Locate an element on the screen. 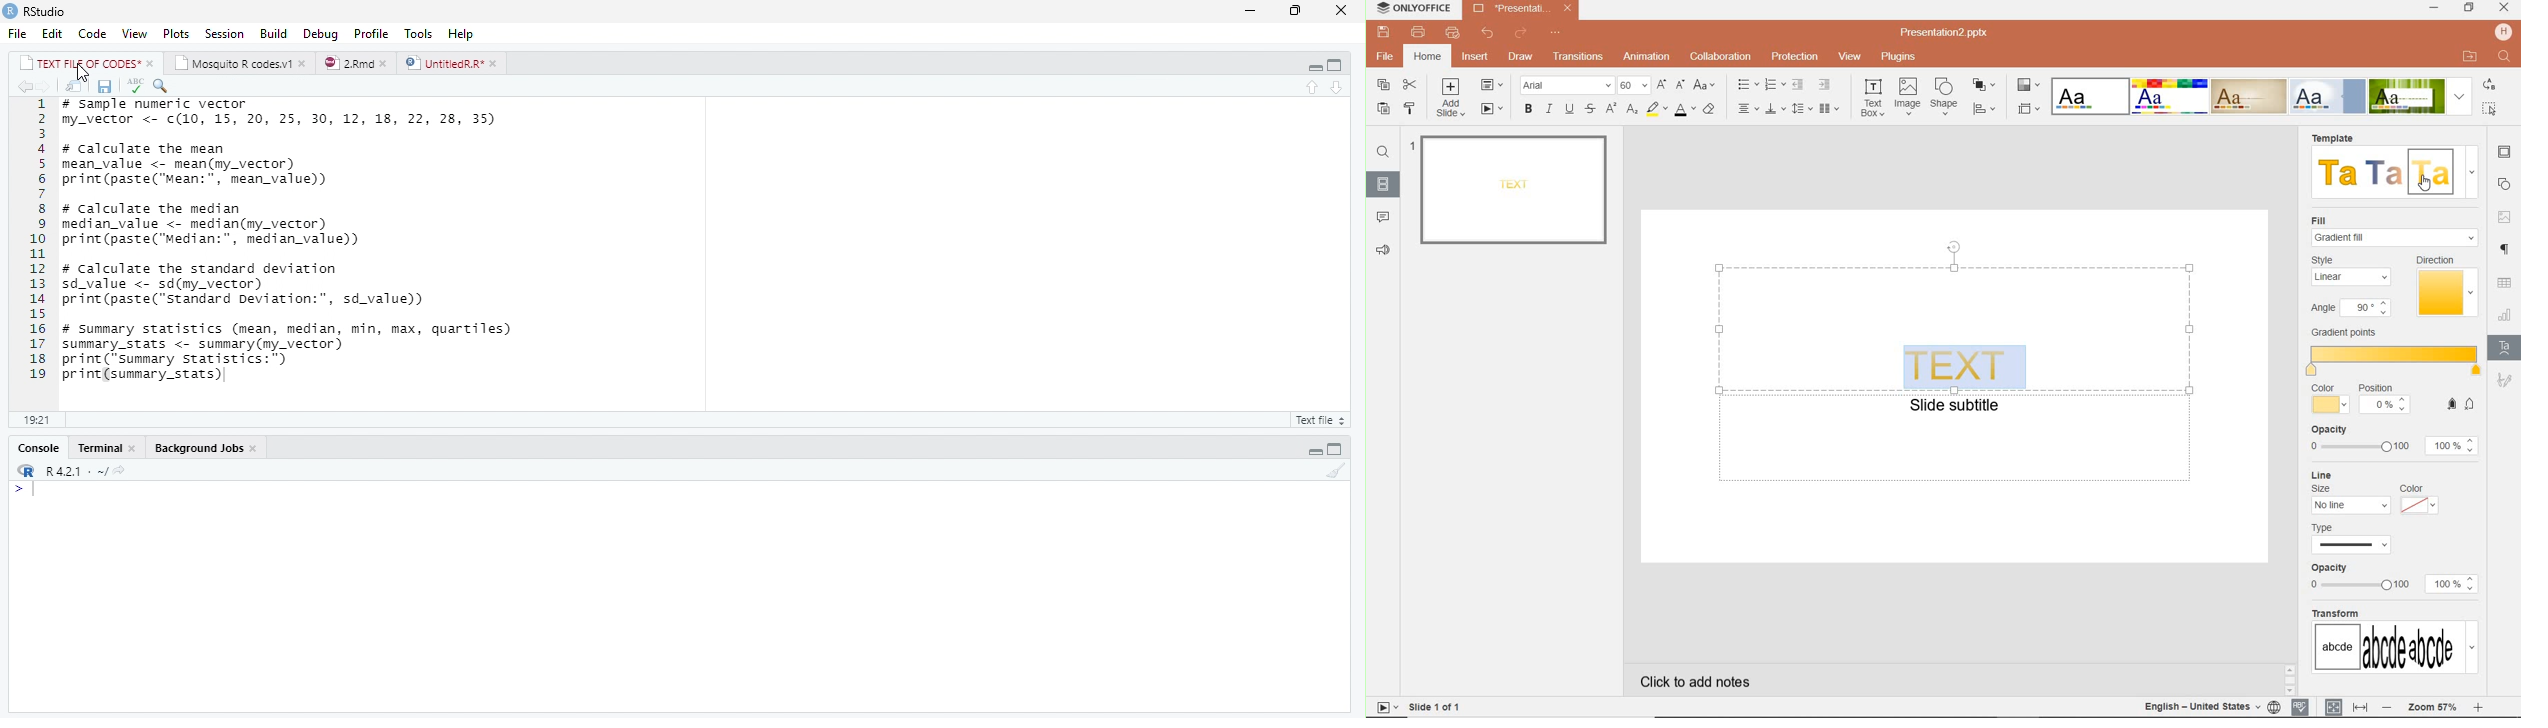 The width and height of the screenshot is (2548, 728). previous section is located at coordinates (1314, 88).